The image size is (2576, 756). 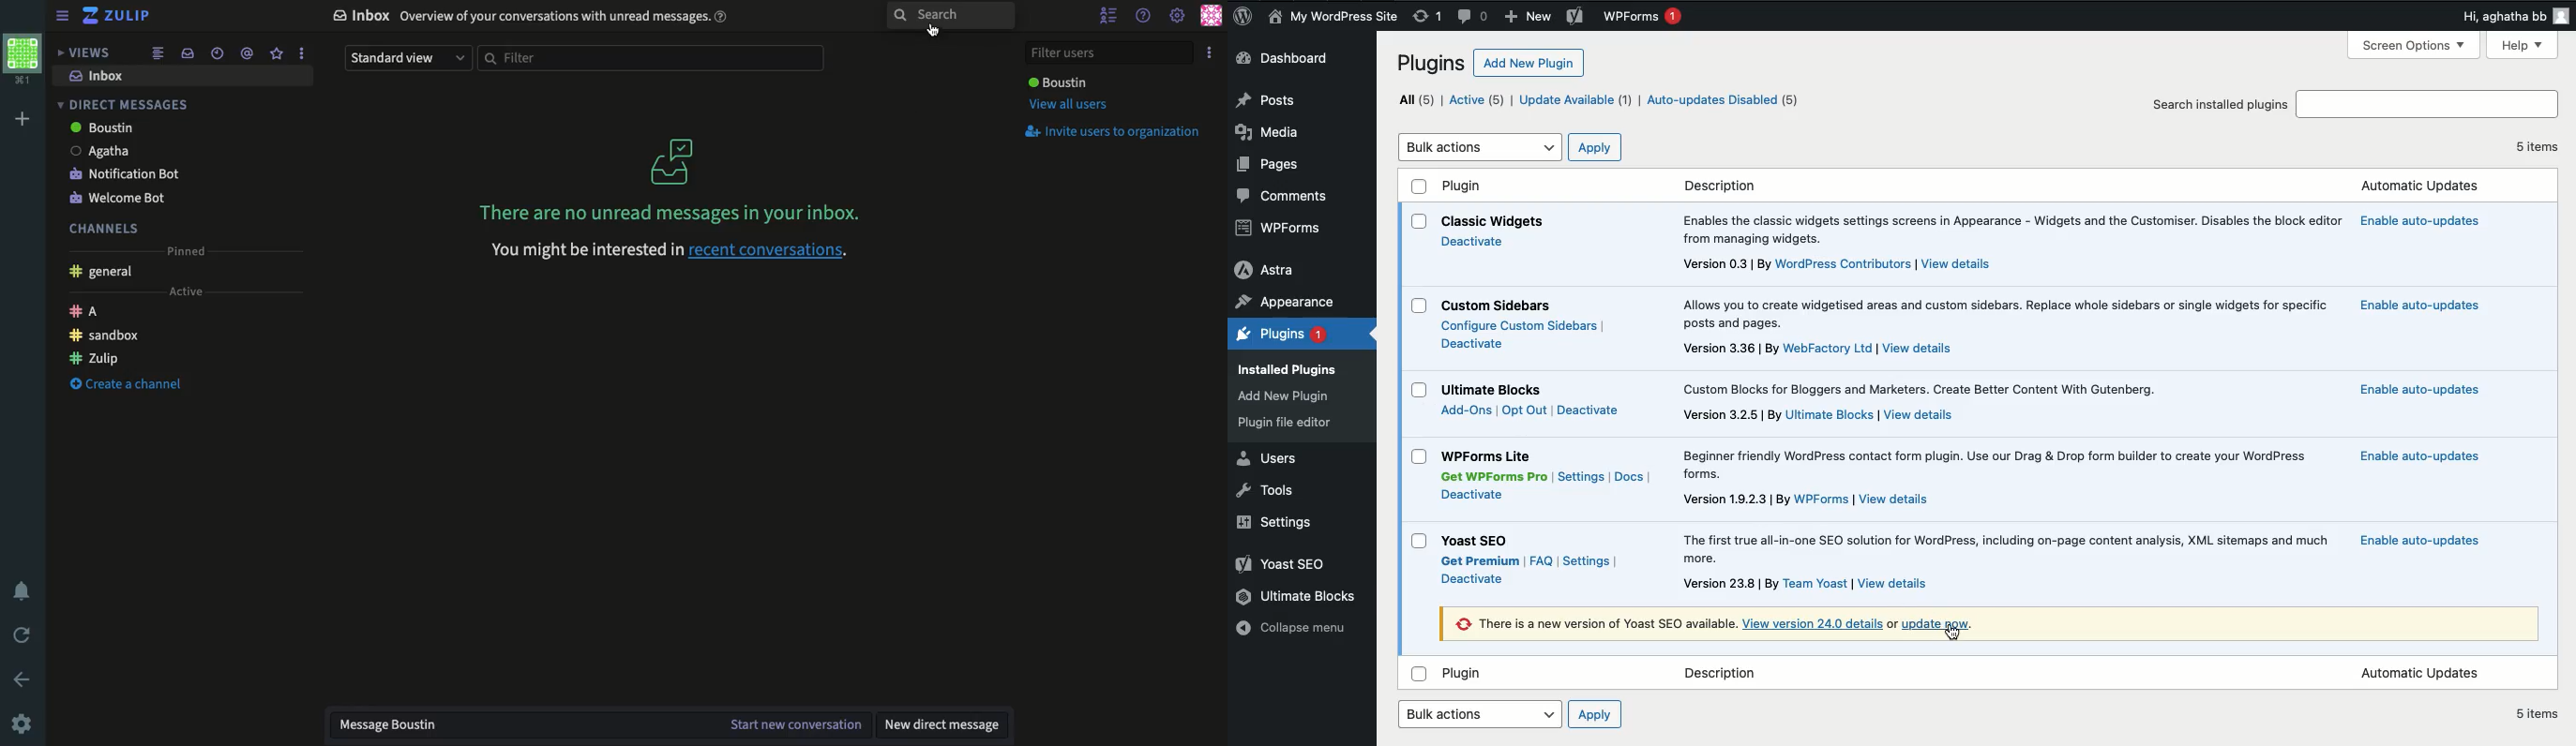 What do you see at coordinates (26, 591) in the screenshot?
I see `Notification` at bounding box center [26, 591].